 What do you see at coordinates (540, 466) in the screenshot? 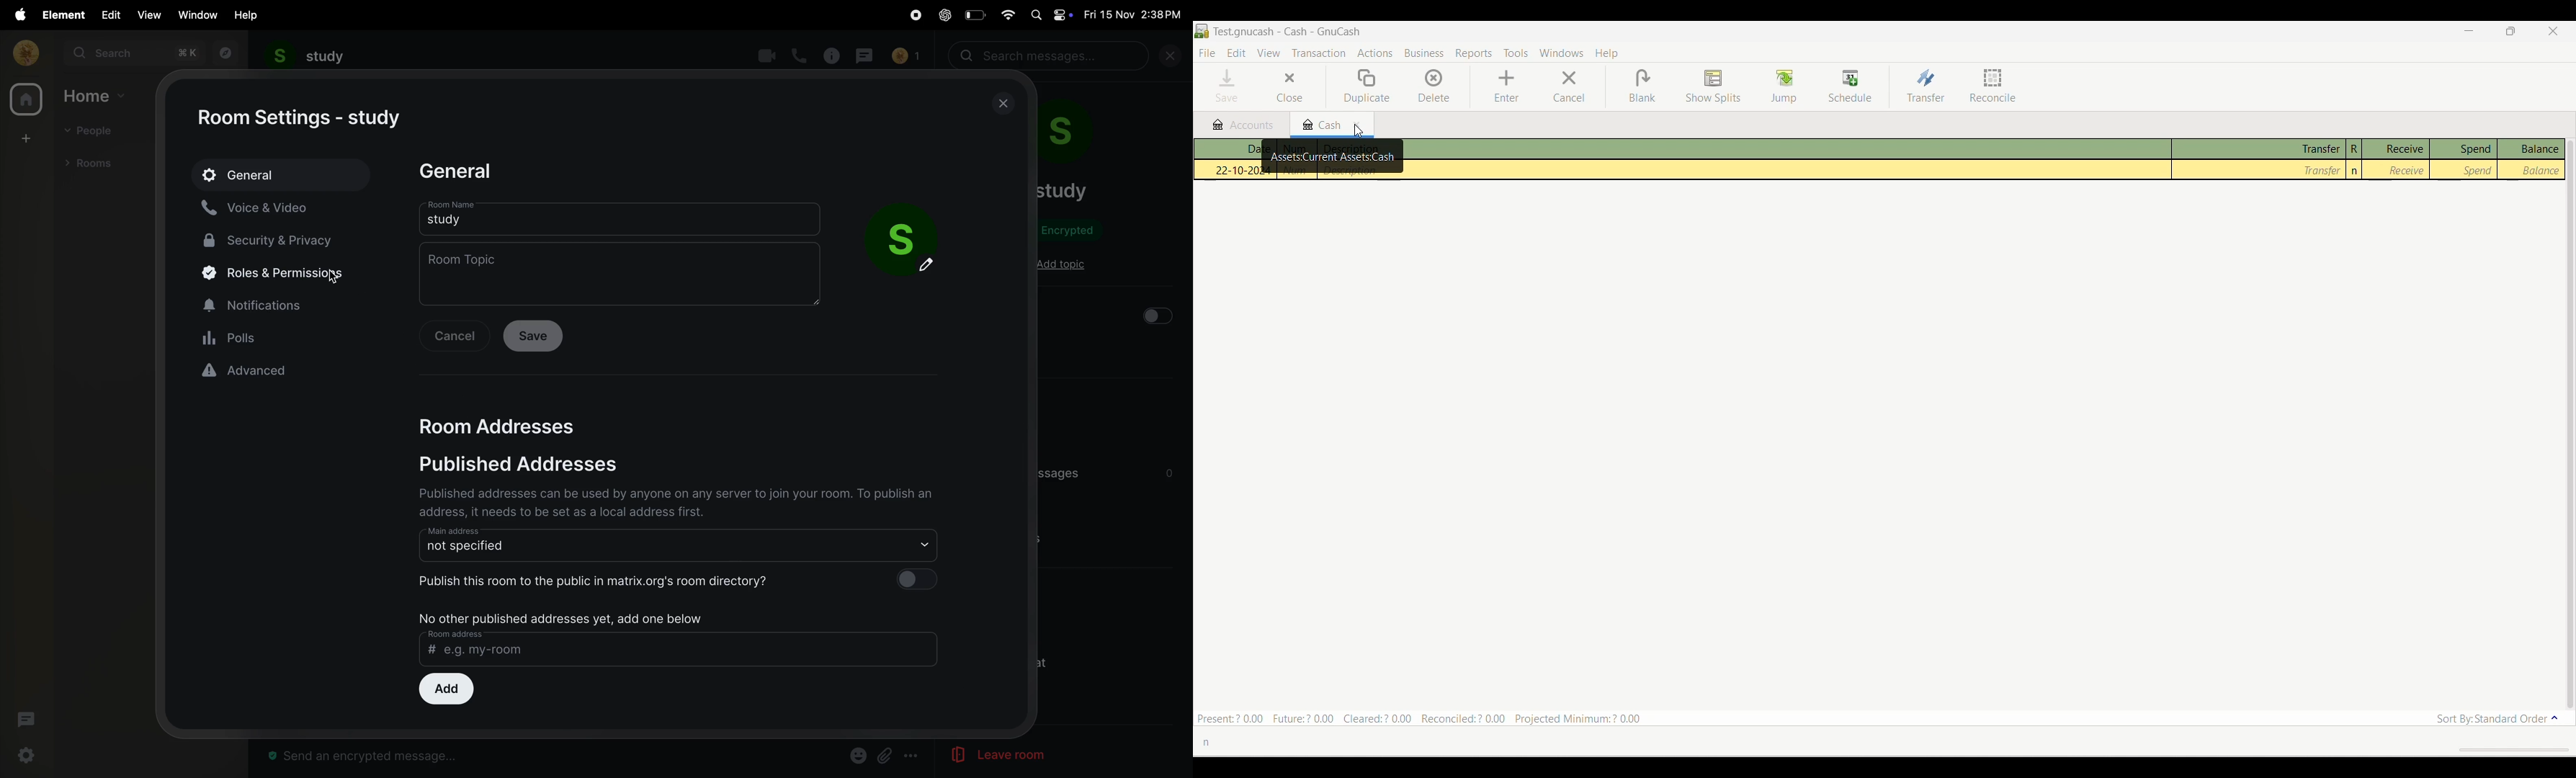
I see `published addresses` at bounding box center [540, 466].